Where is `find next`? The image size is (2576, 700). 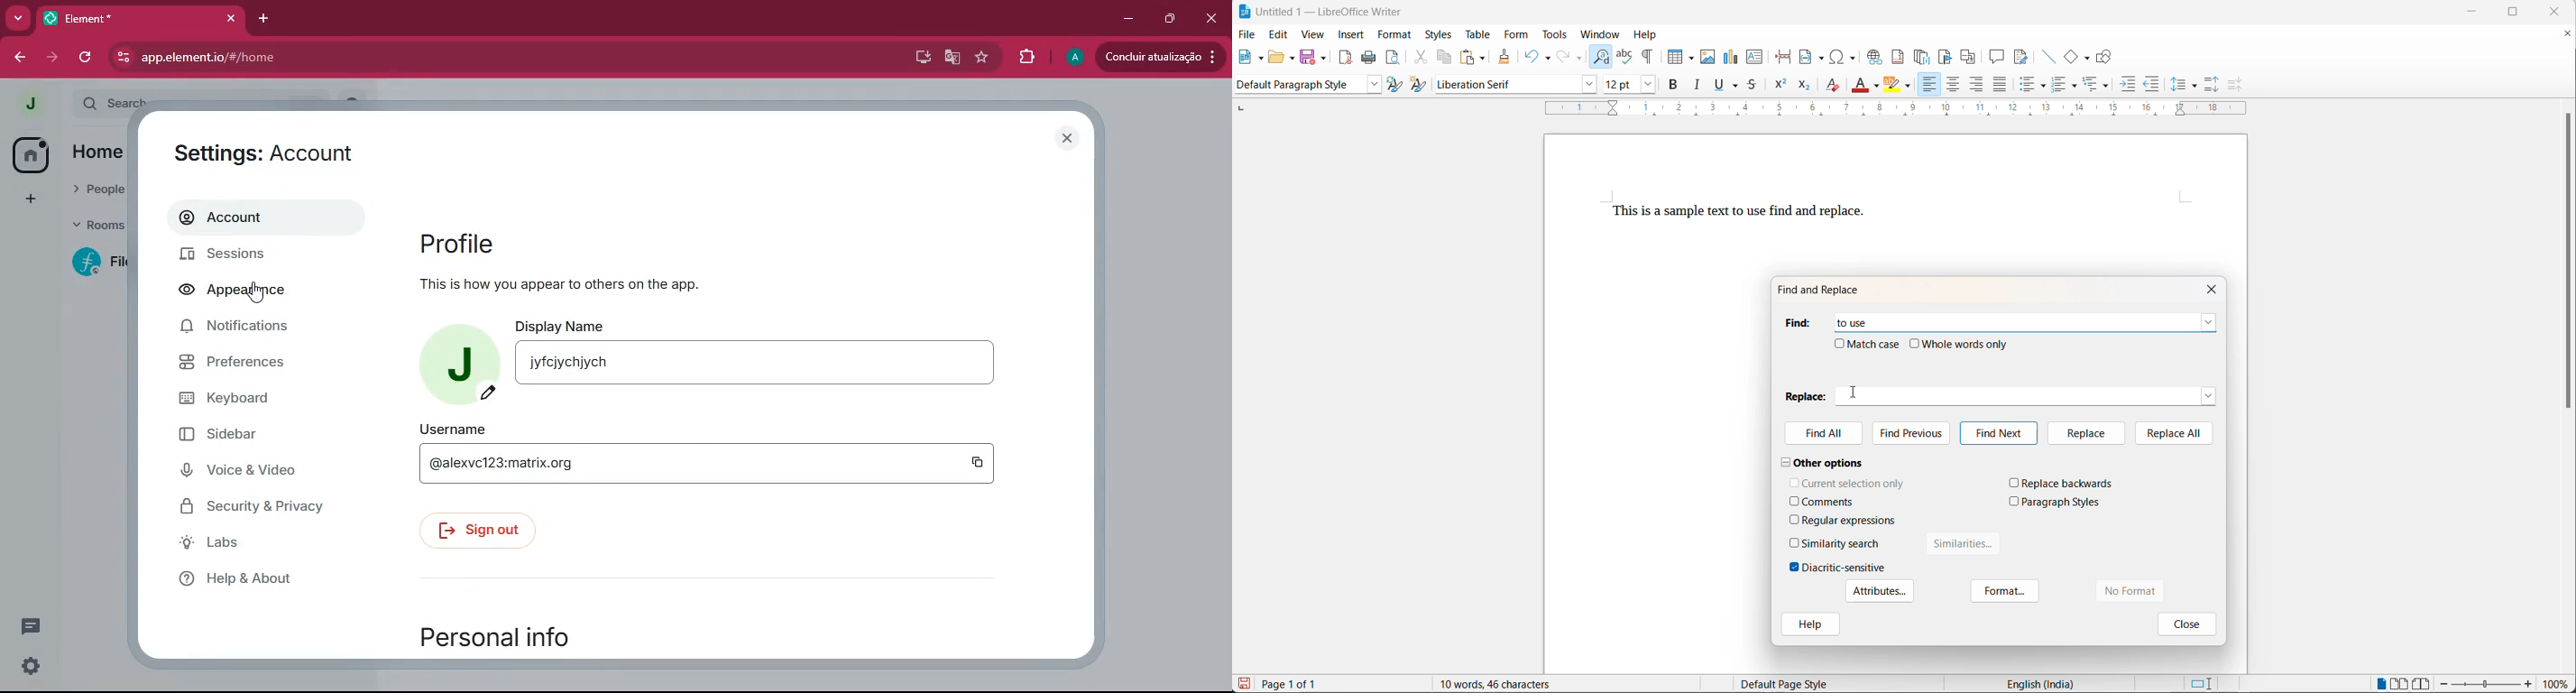 find next is located at coordinates (1998, 433).